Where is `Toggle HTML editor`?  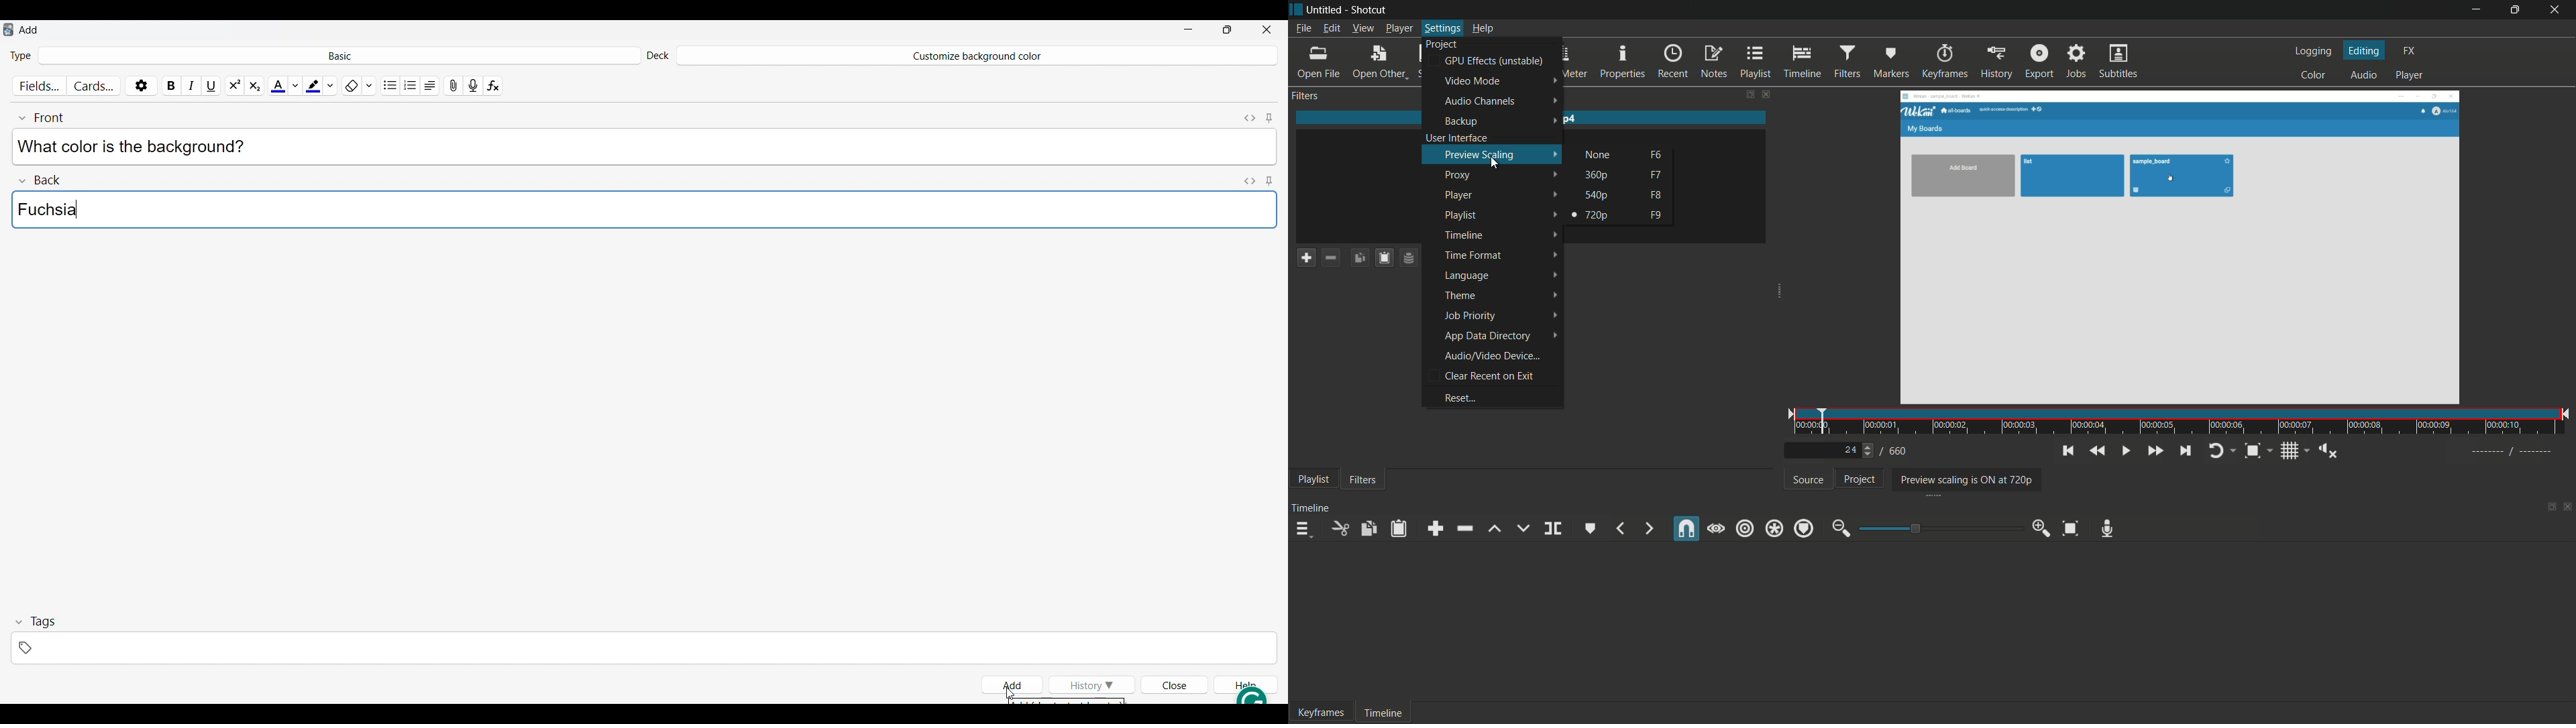
Toggle HTML editor is located at coordinates (1251, 116).